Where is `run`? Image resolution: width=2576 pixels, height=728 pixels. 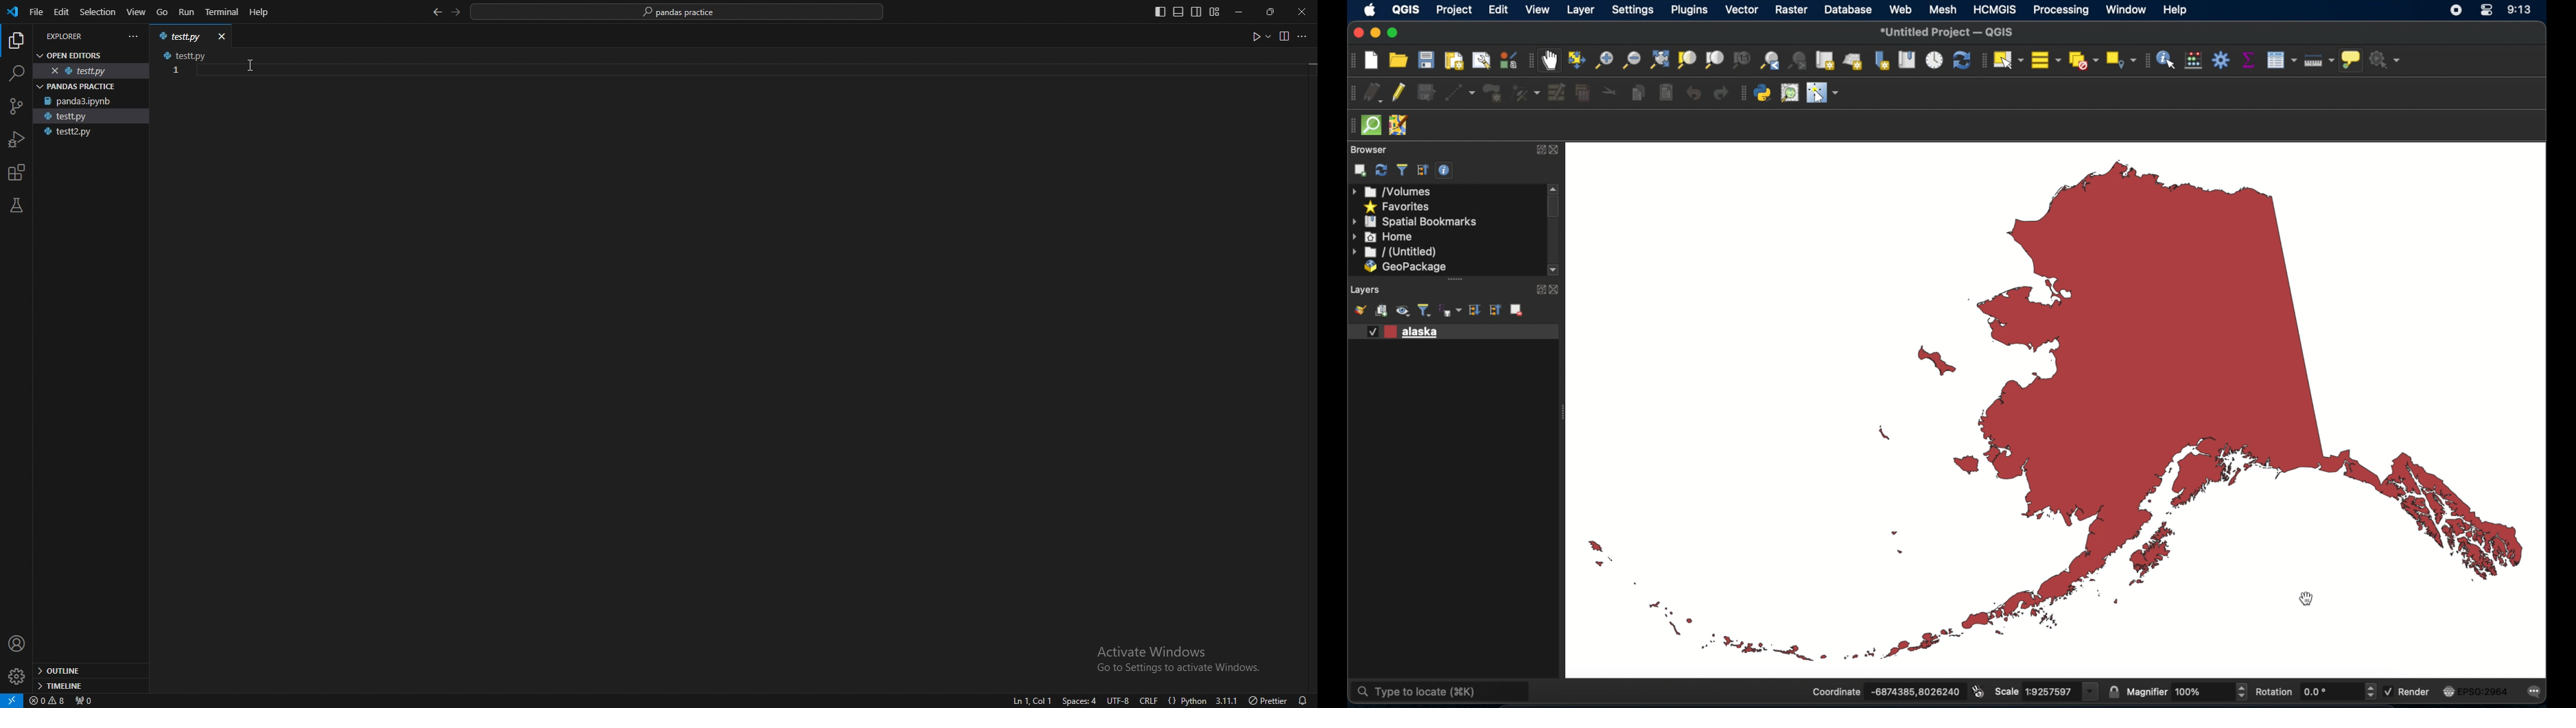 run is located at coordinates (188, 12).